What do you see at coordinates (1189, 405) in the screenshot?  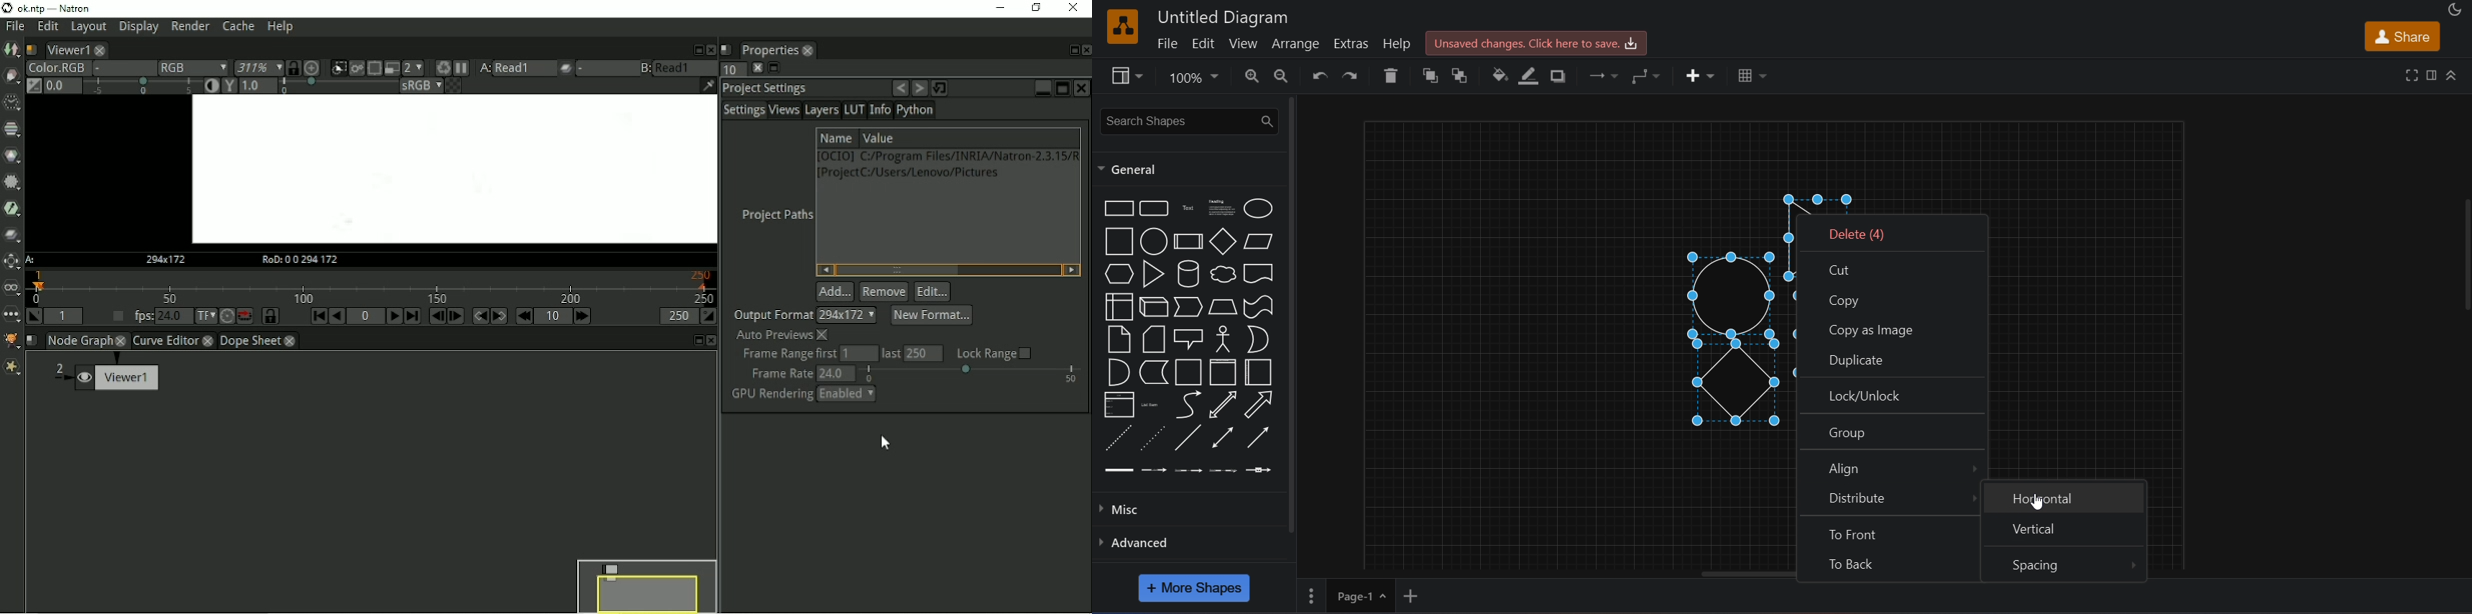 I see `arrow` at bounding box center [1189, 405].